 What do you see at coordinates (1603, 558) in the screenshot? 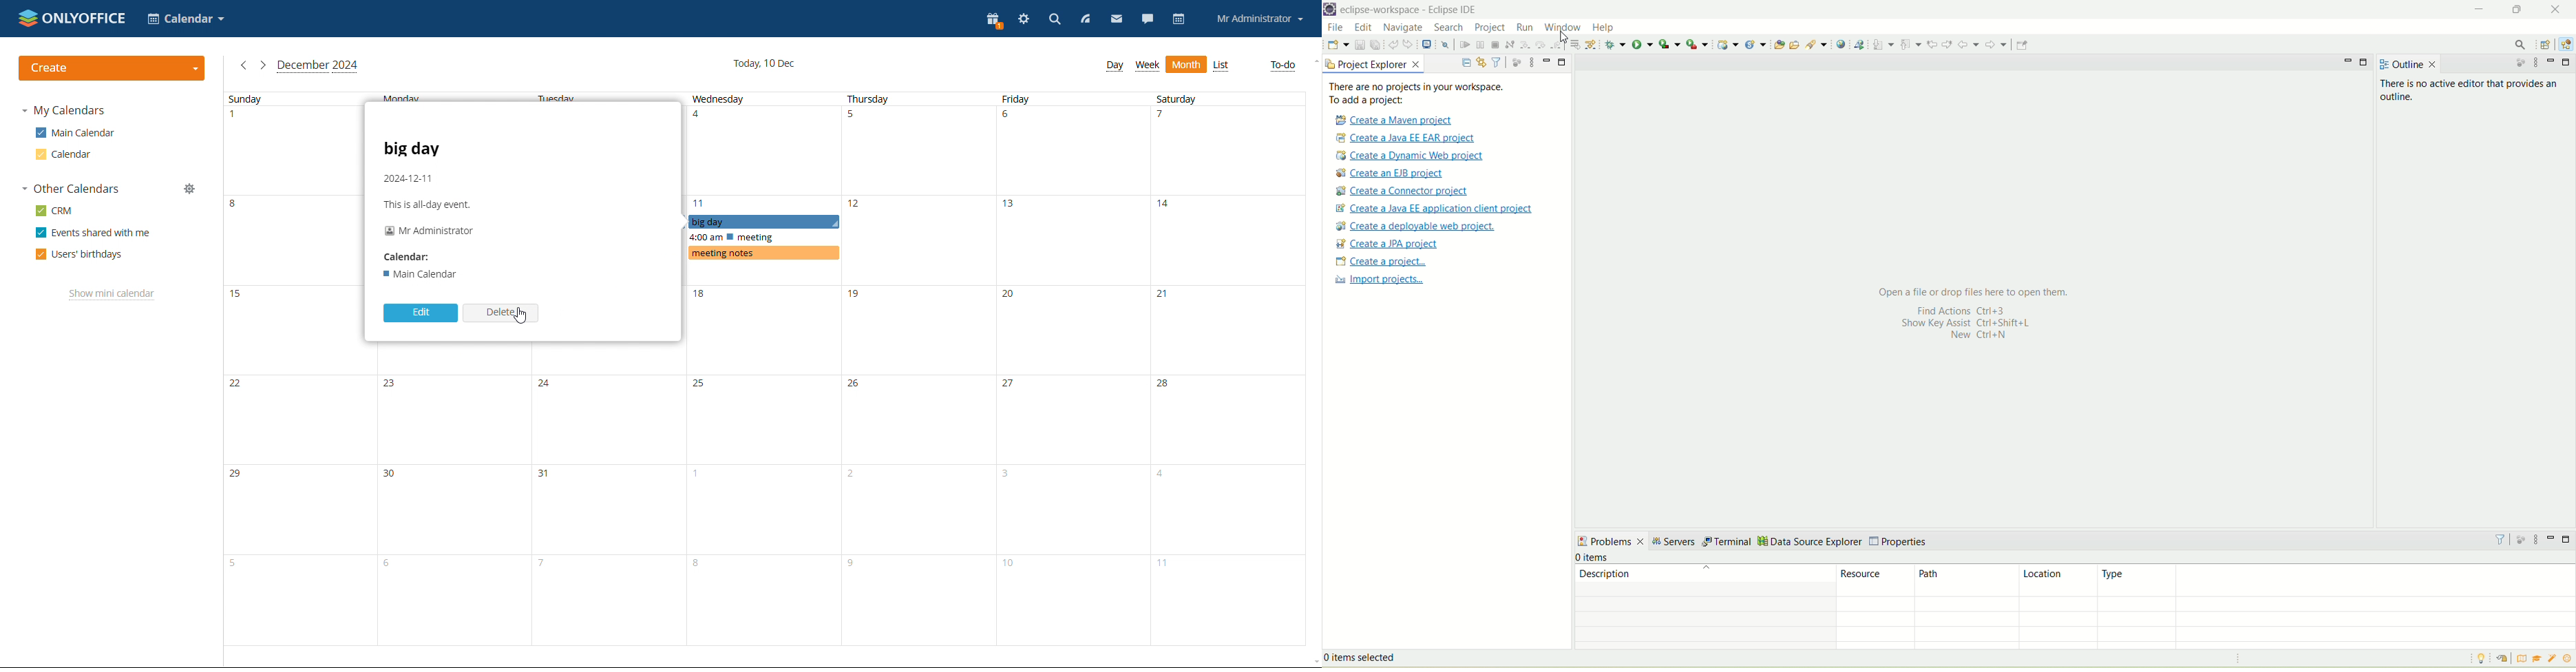
I see `number of items` at bounding box center [1603, 558].